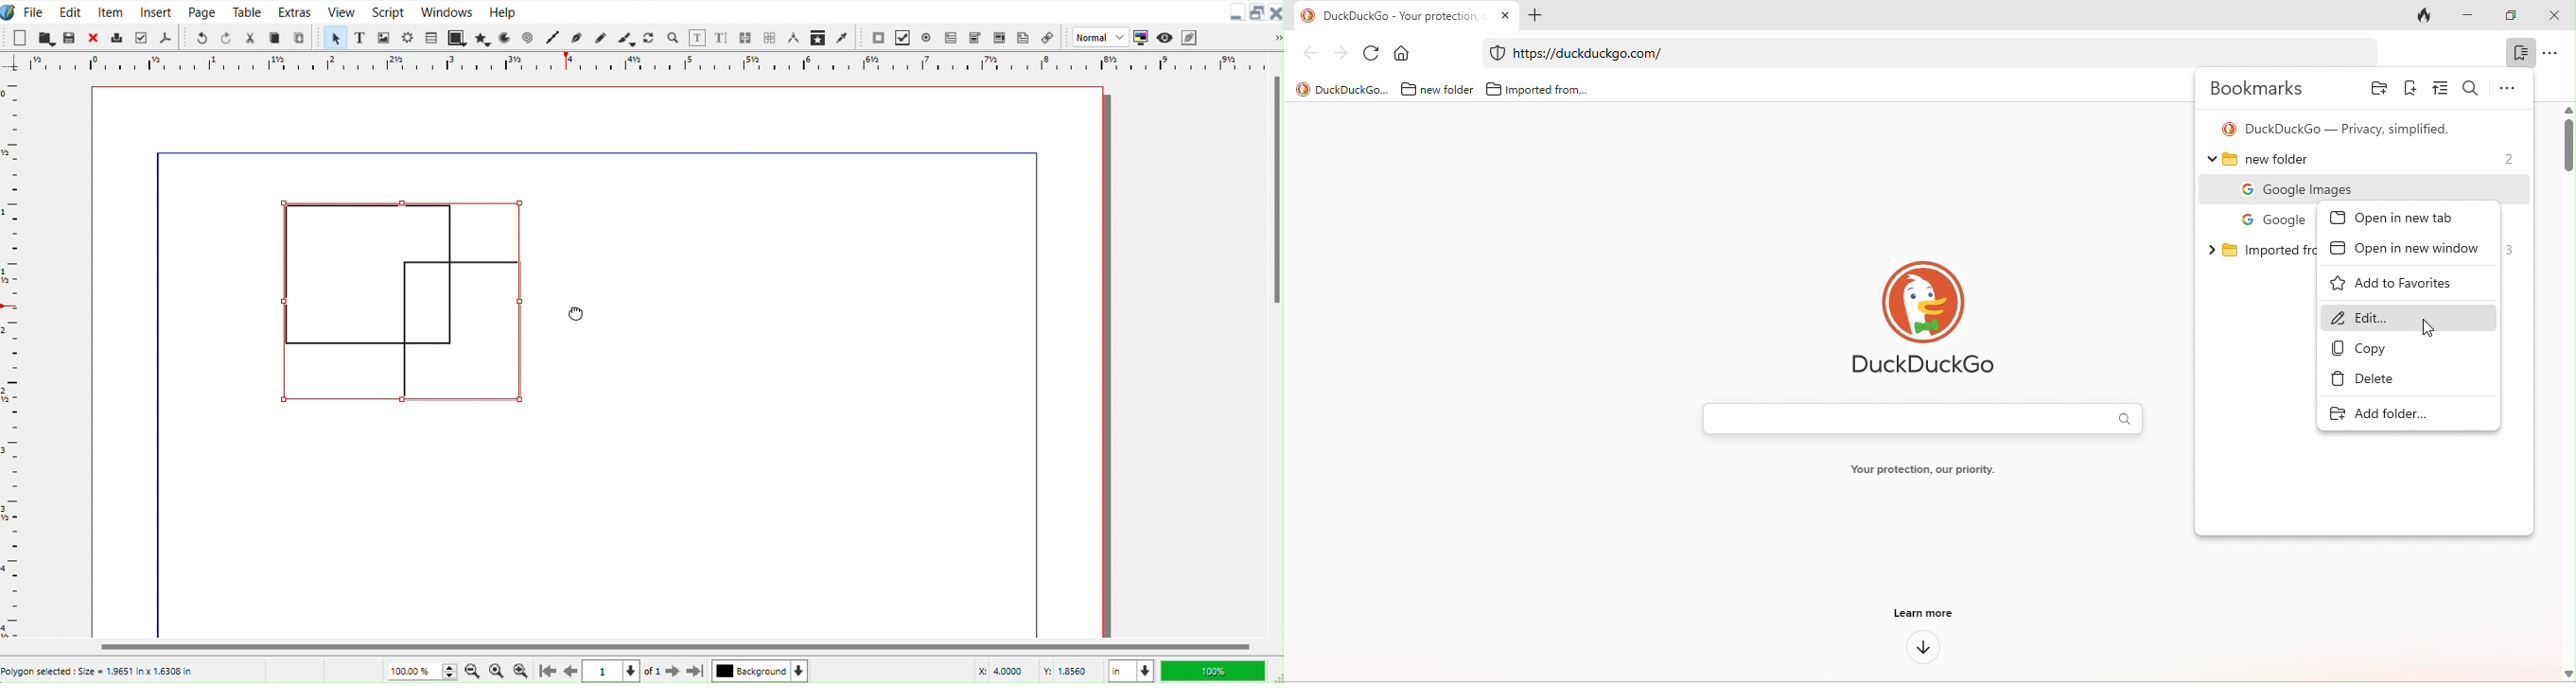 The height and width of the screenshot is (700, 2576). I want to click on Zoom Out, so click(473, 670).